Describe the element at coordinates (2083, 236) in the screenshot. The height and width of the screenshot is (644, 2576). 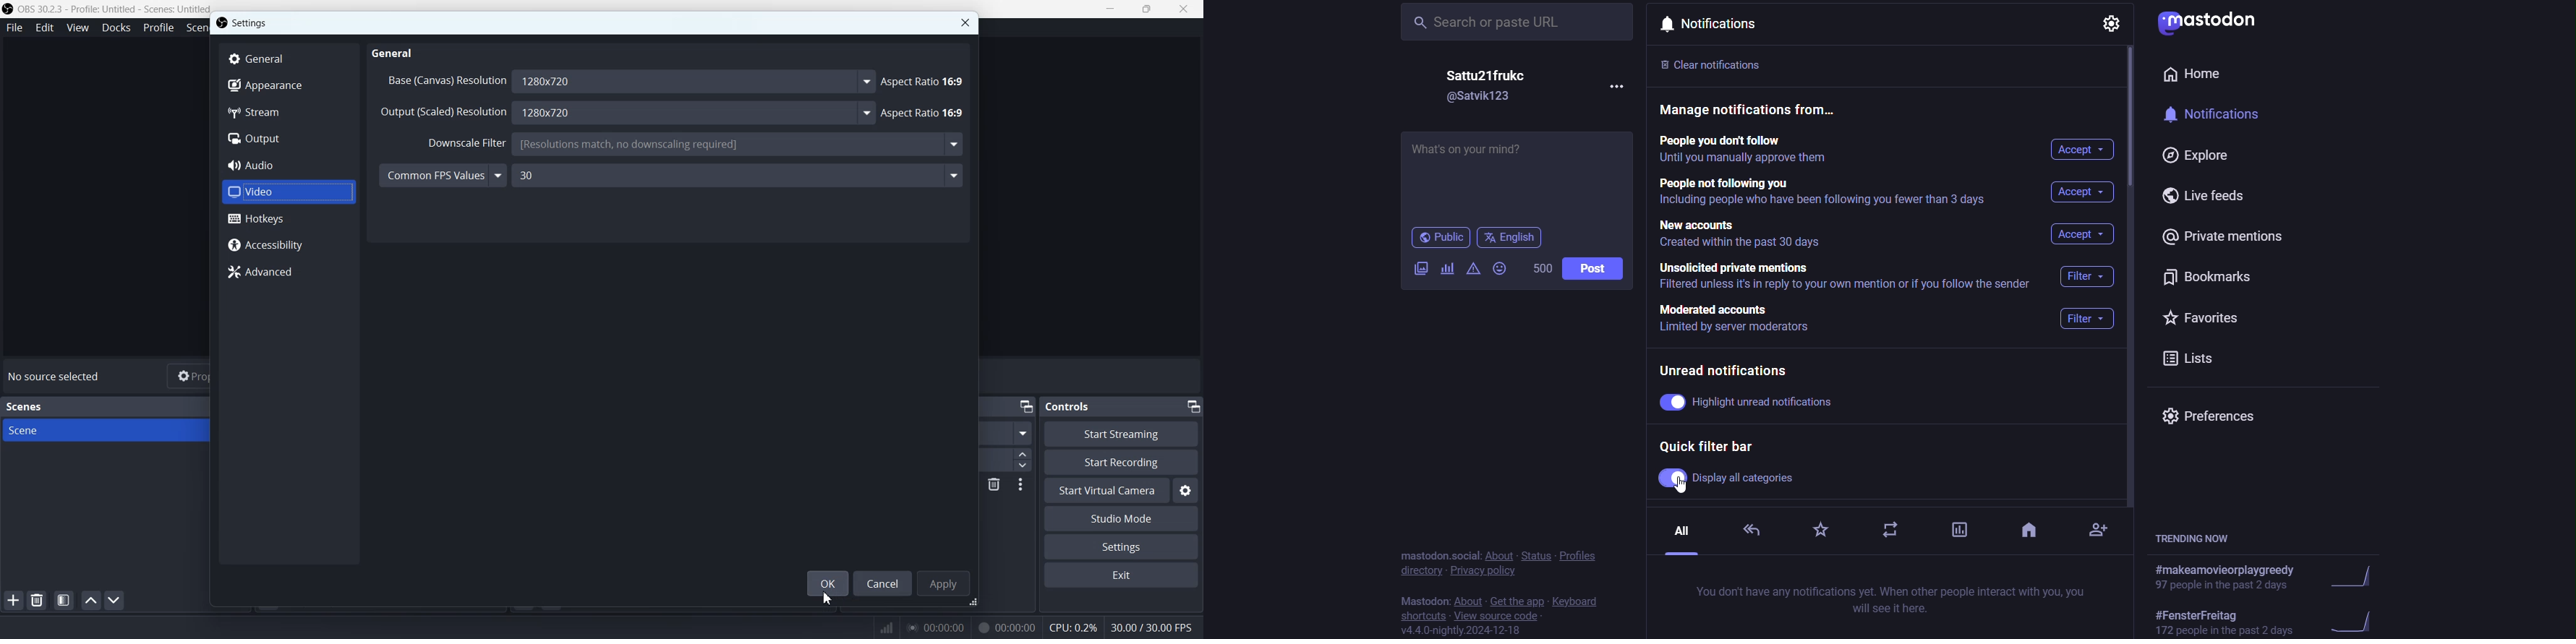
I see `Accept` at that location.